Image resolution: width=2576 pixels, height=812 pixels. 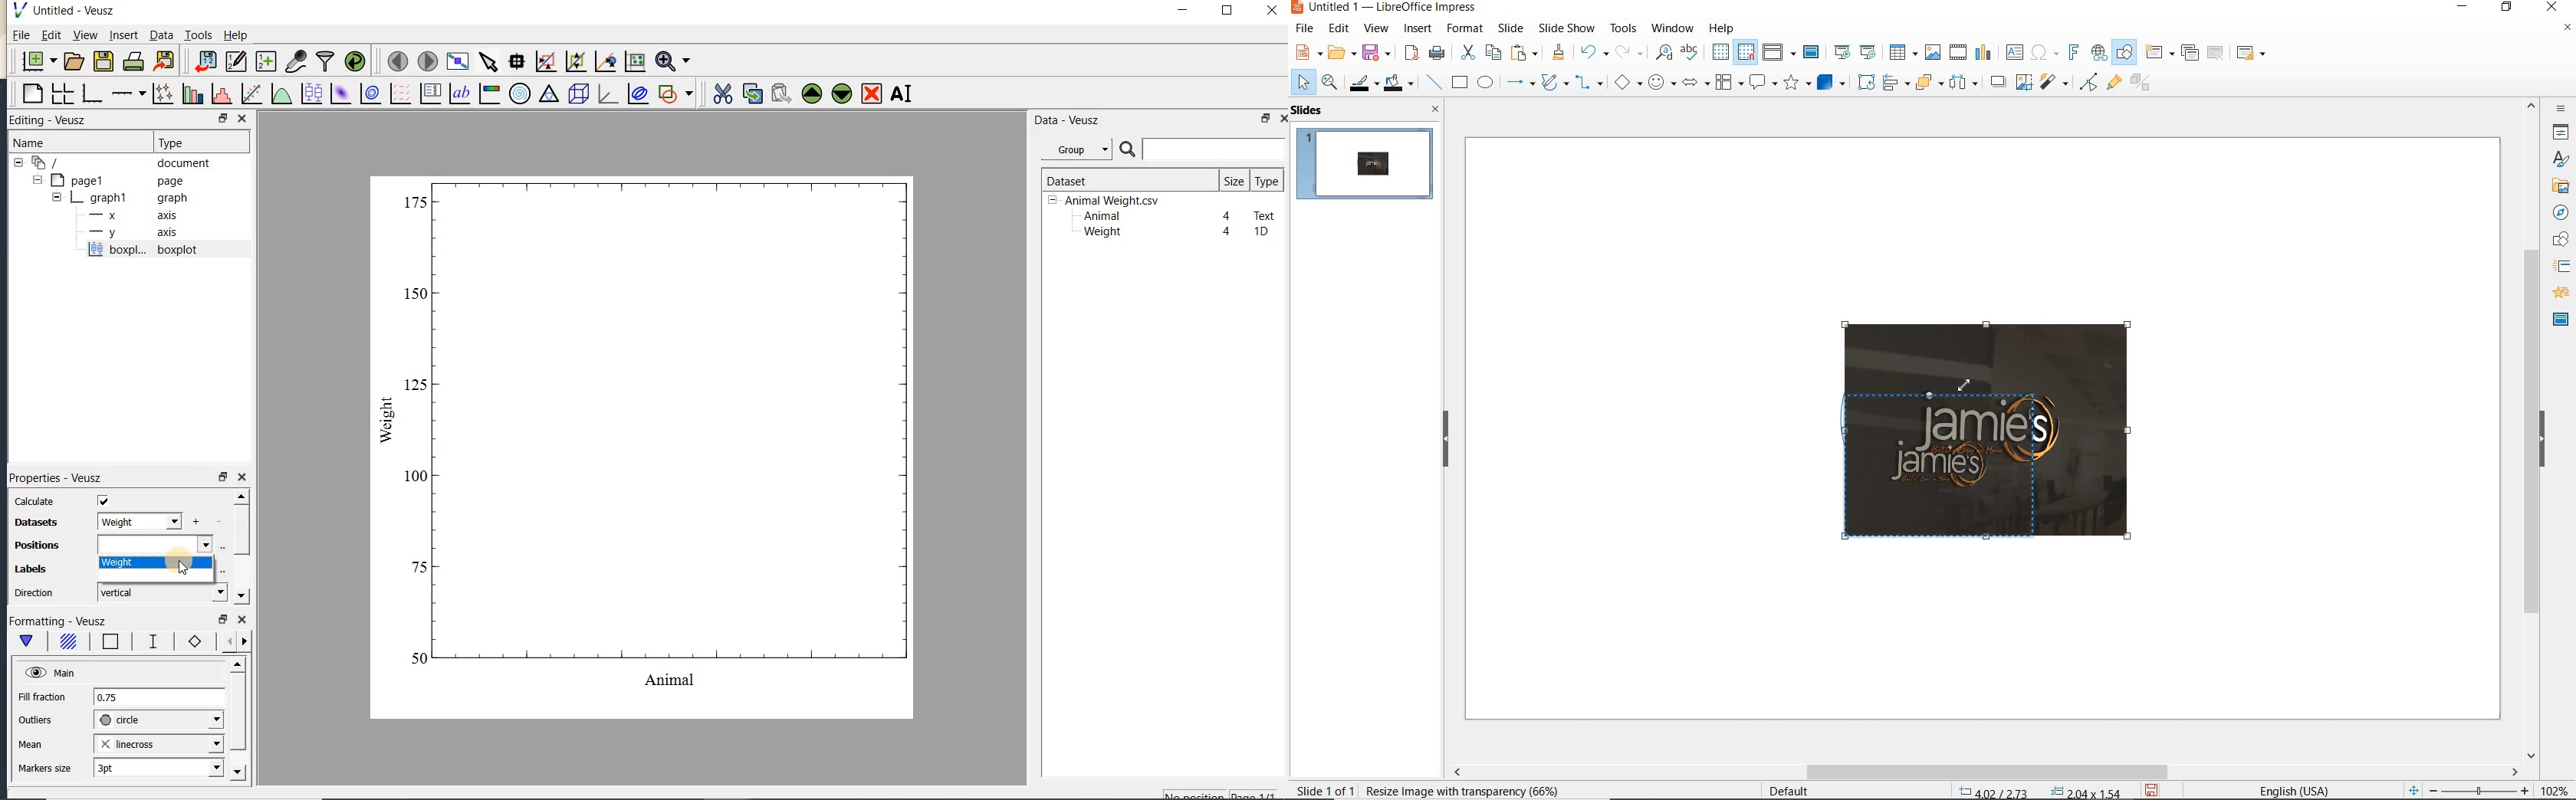 I want to click on new document, so click(x=35, y=61).